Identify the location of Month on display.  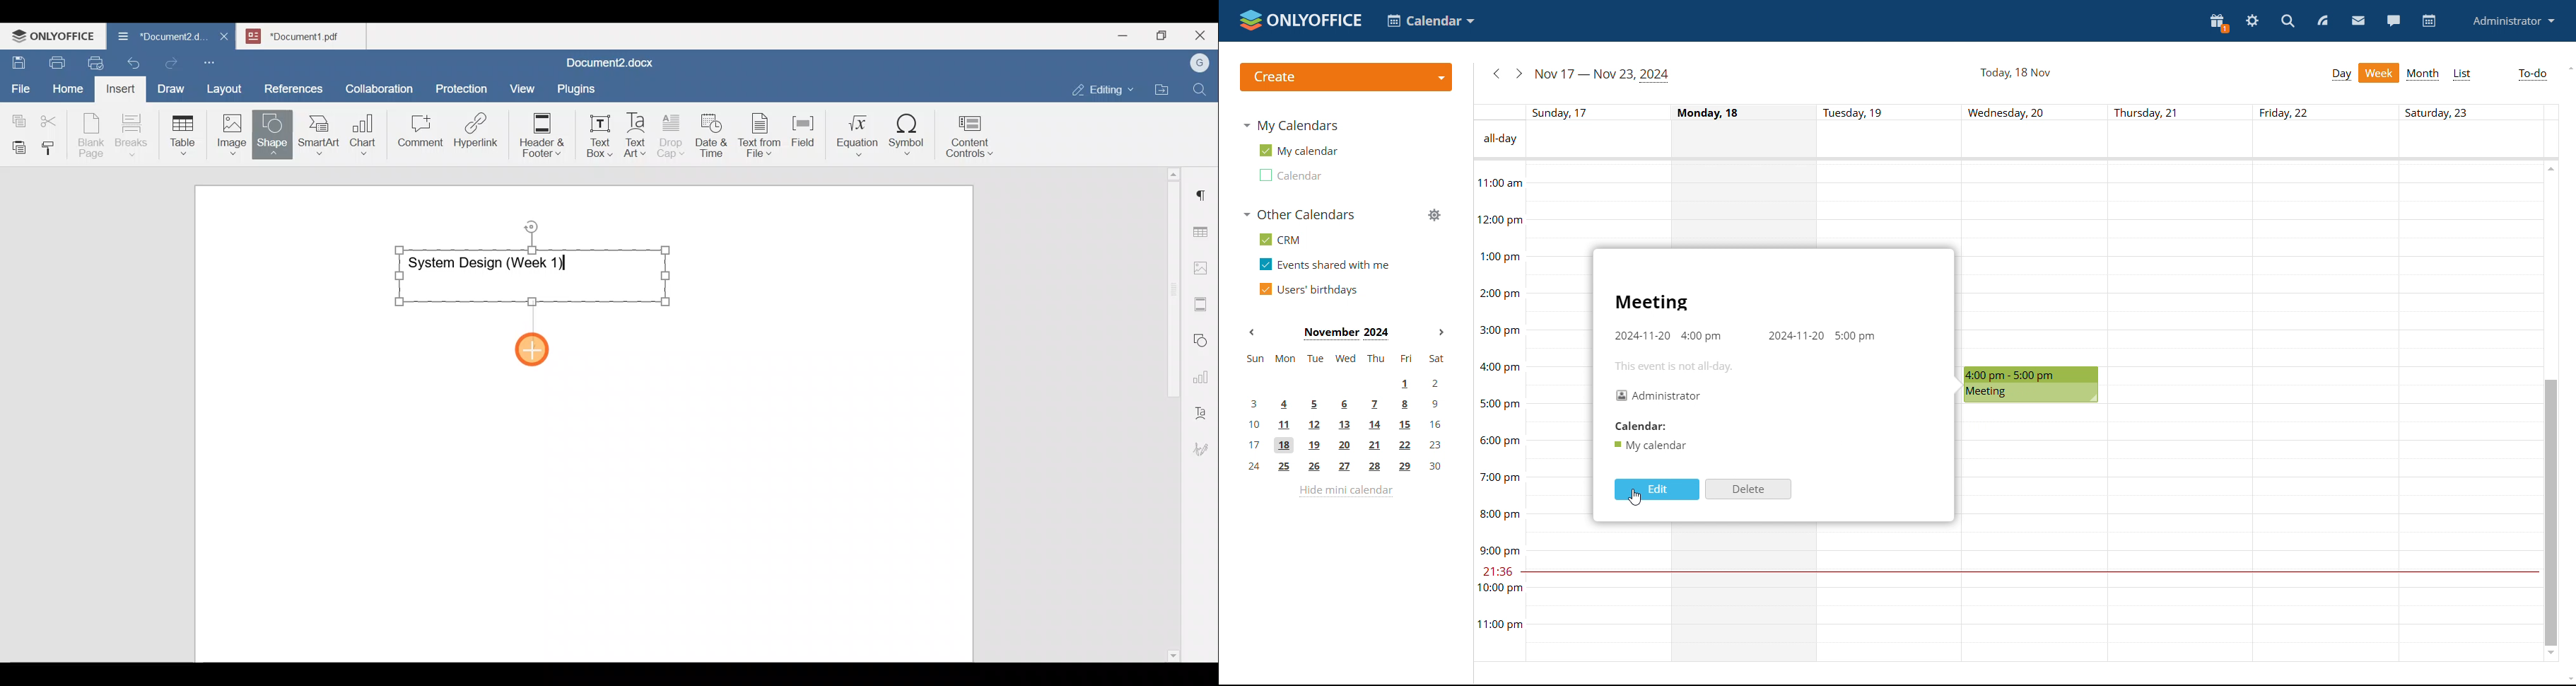
(1347, 333).